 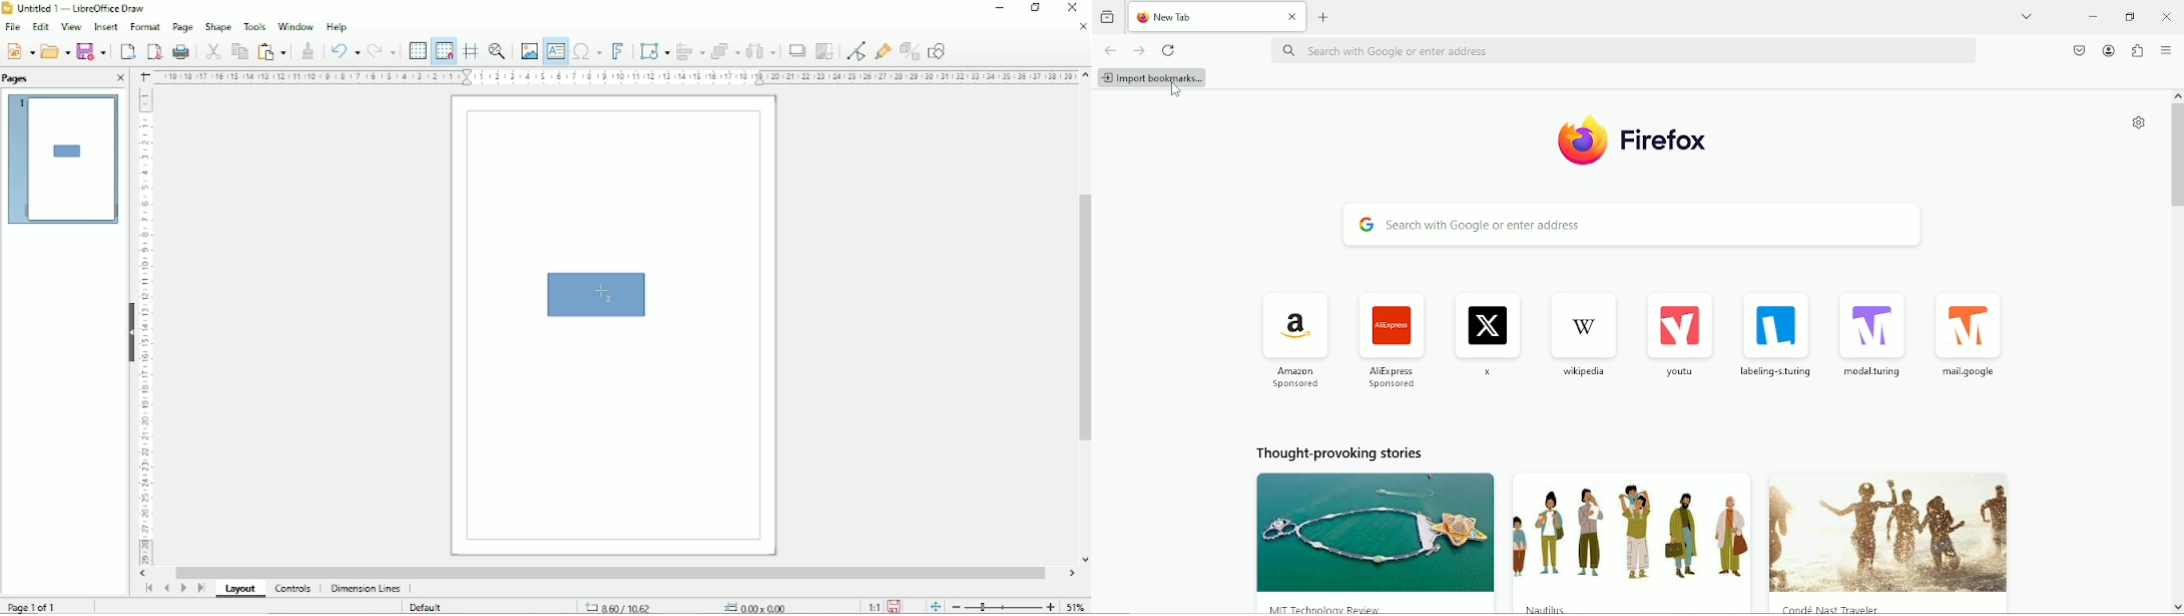 What do you see at coordinates (1631, 543) in the screenshot?
I see `Thought provoking story` at bounding box center [1631, 543].